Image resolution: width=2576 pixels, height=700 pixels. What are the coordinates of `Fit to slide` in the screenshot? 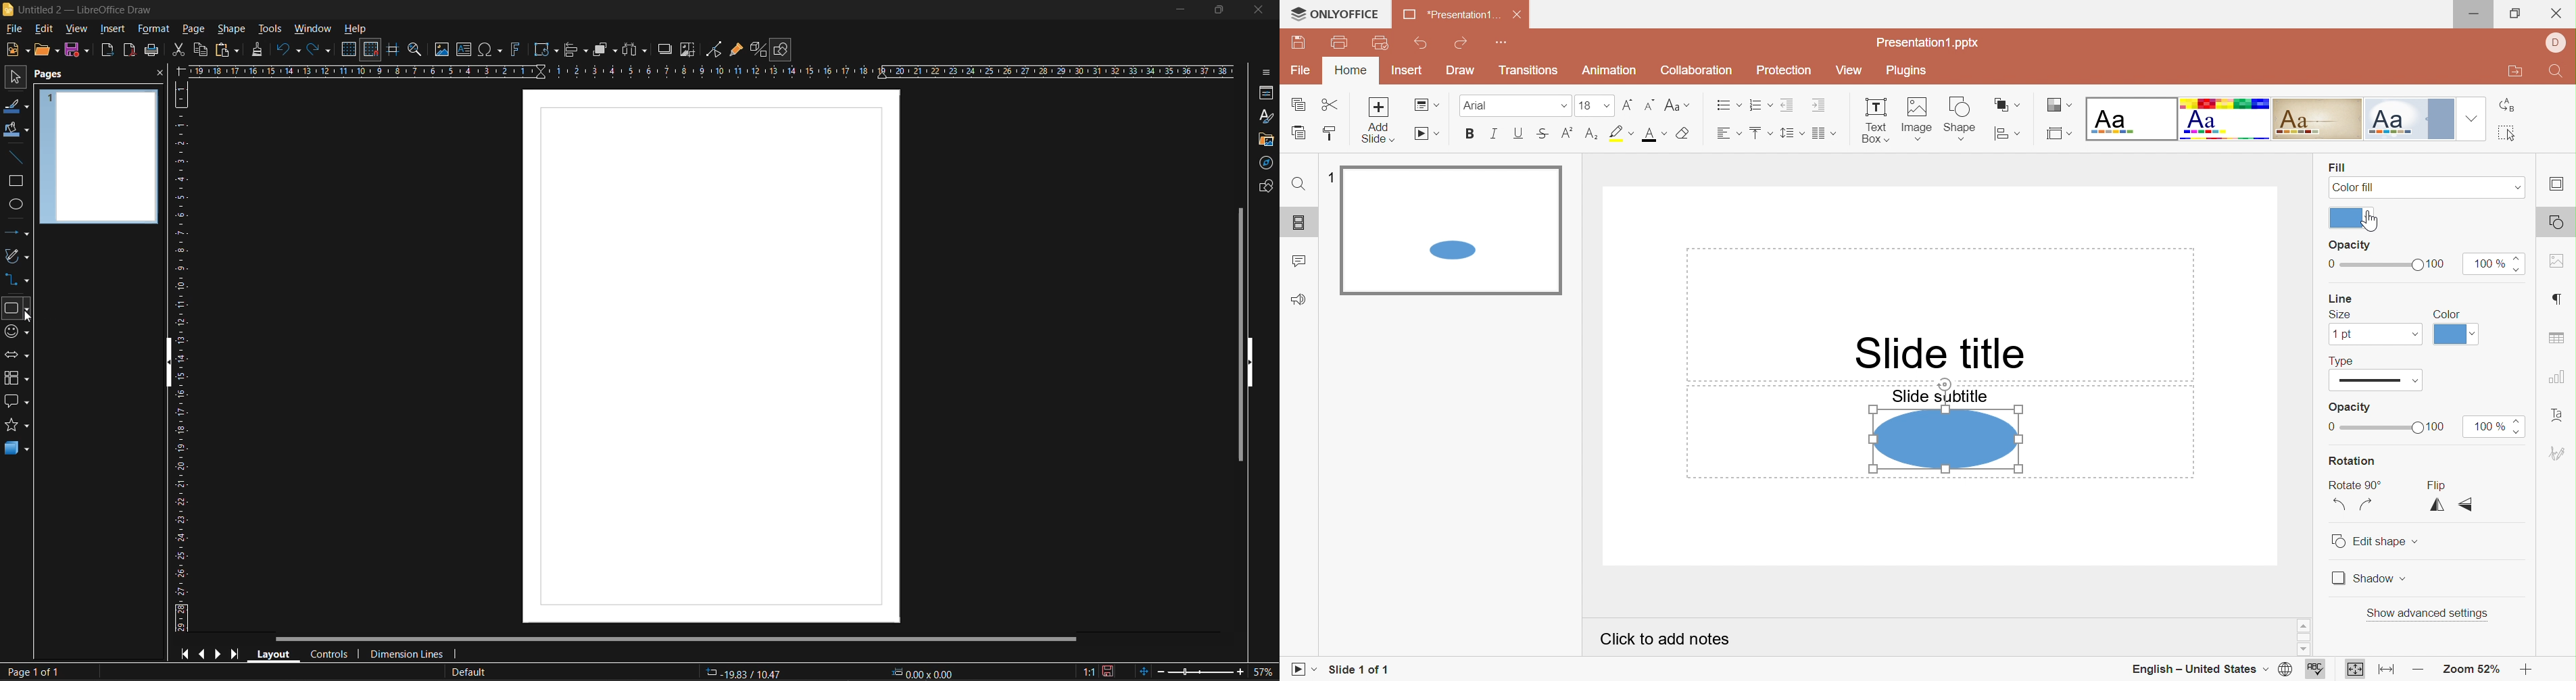 It's located at (2356, 670).